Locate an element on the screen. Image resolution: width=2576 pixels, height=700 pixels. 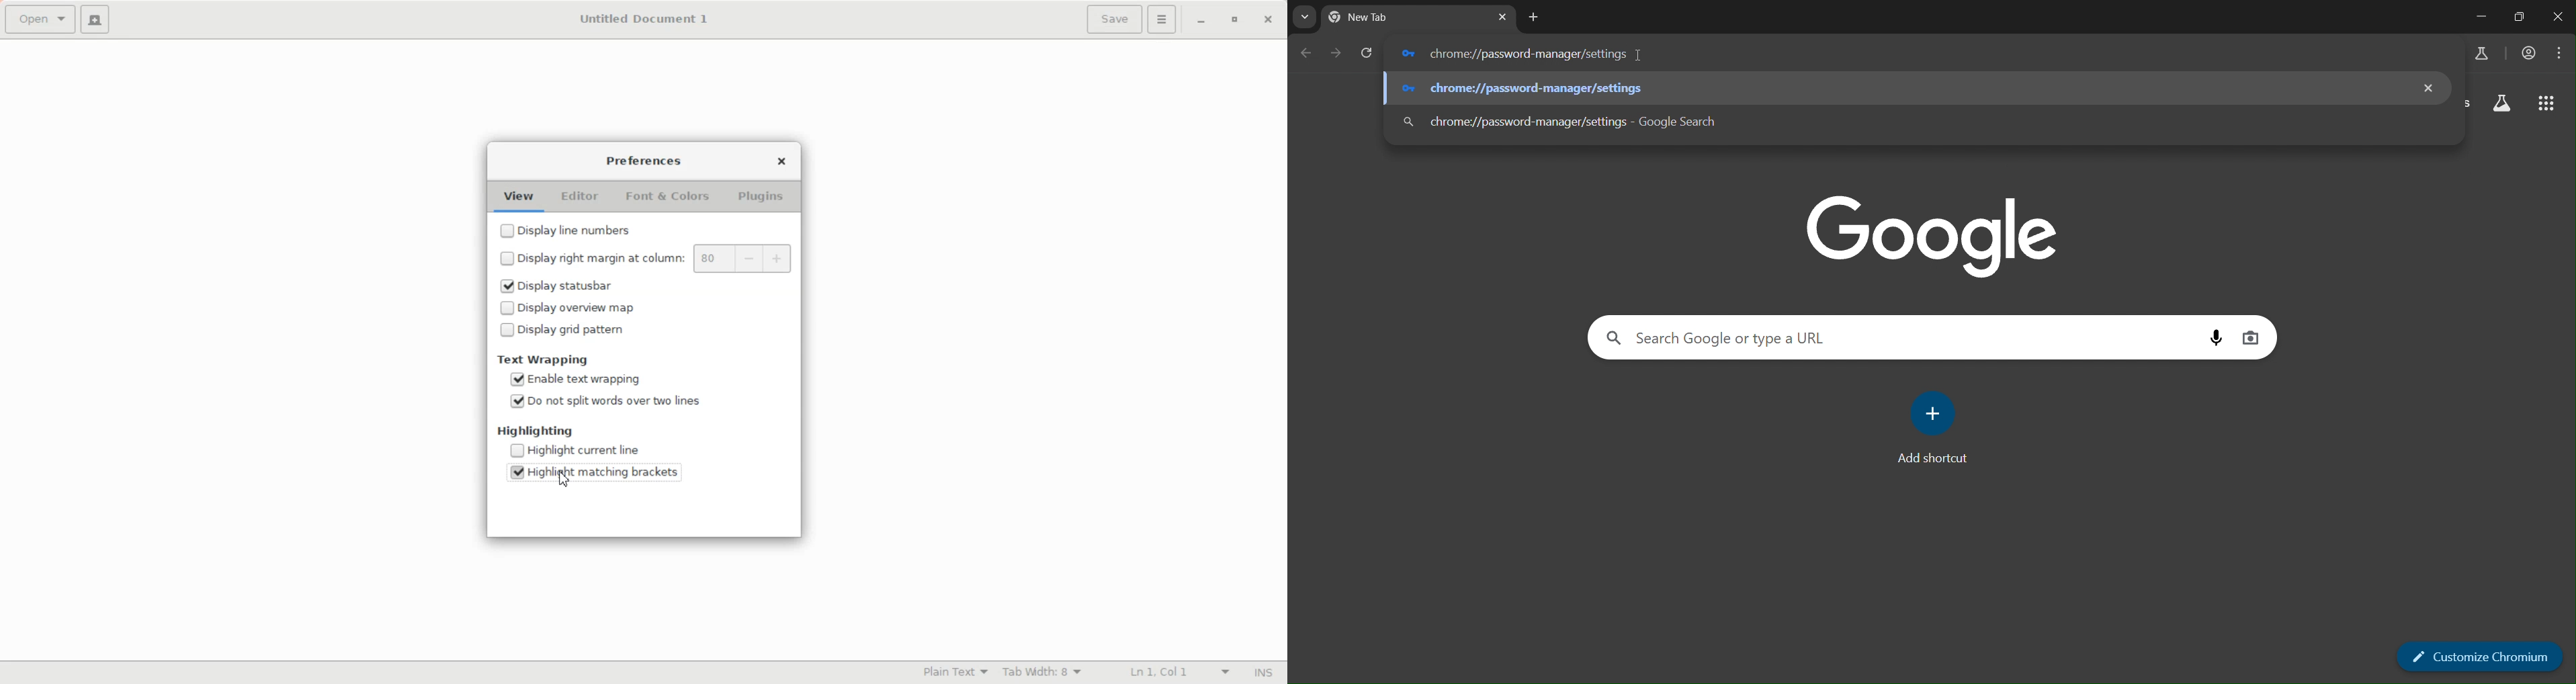
google is located at coordinates (1930, 238).